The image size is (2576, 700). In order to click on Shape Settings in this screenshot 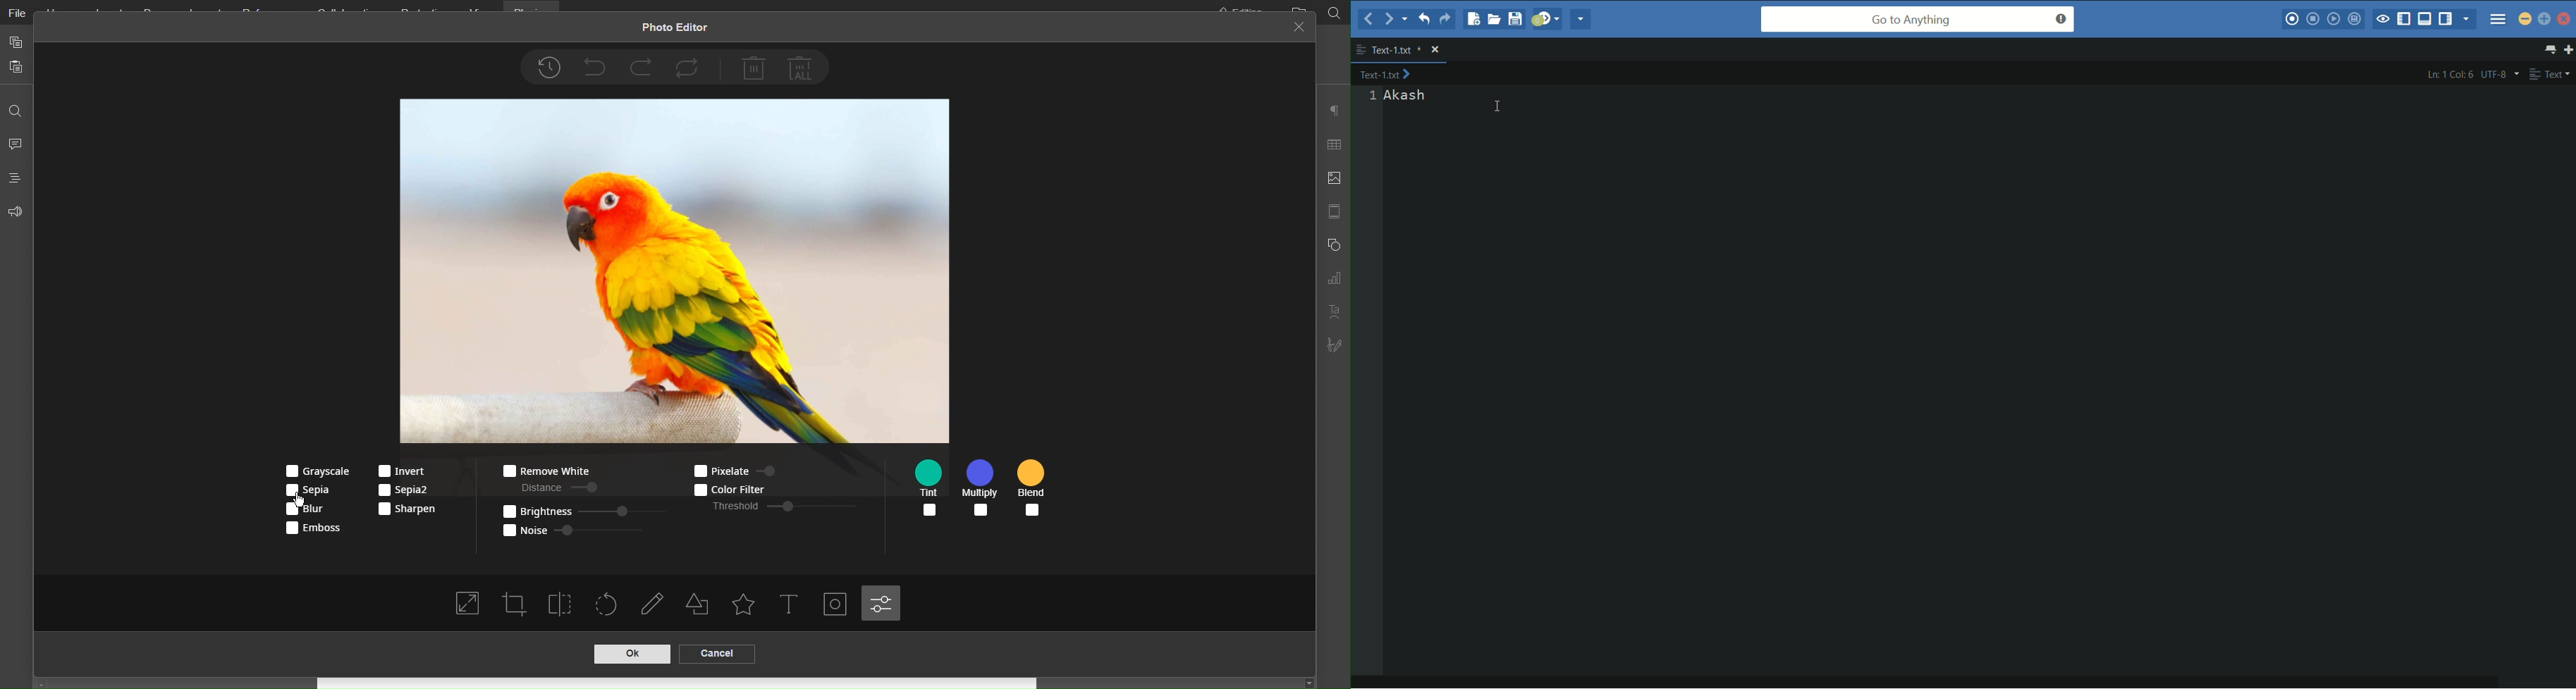, I will do `click(701, 605)`.